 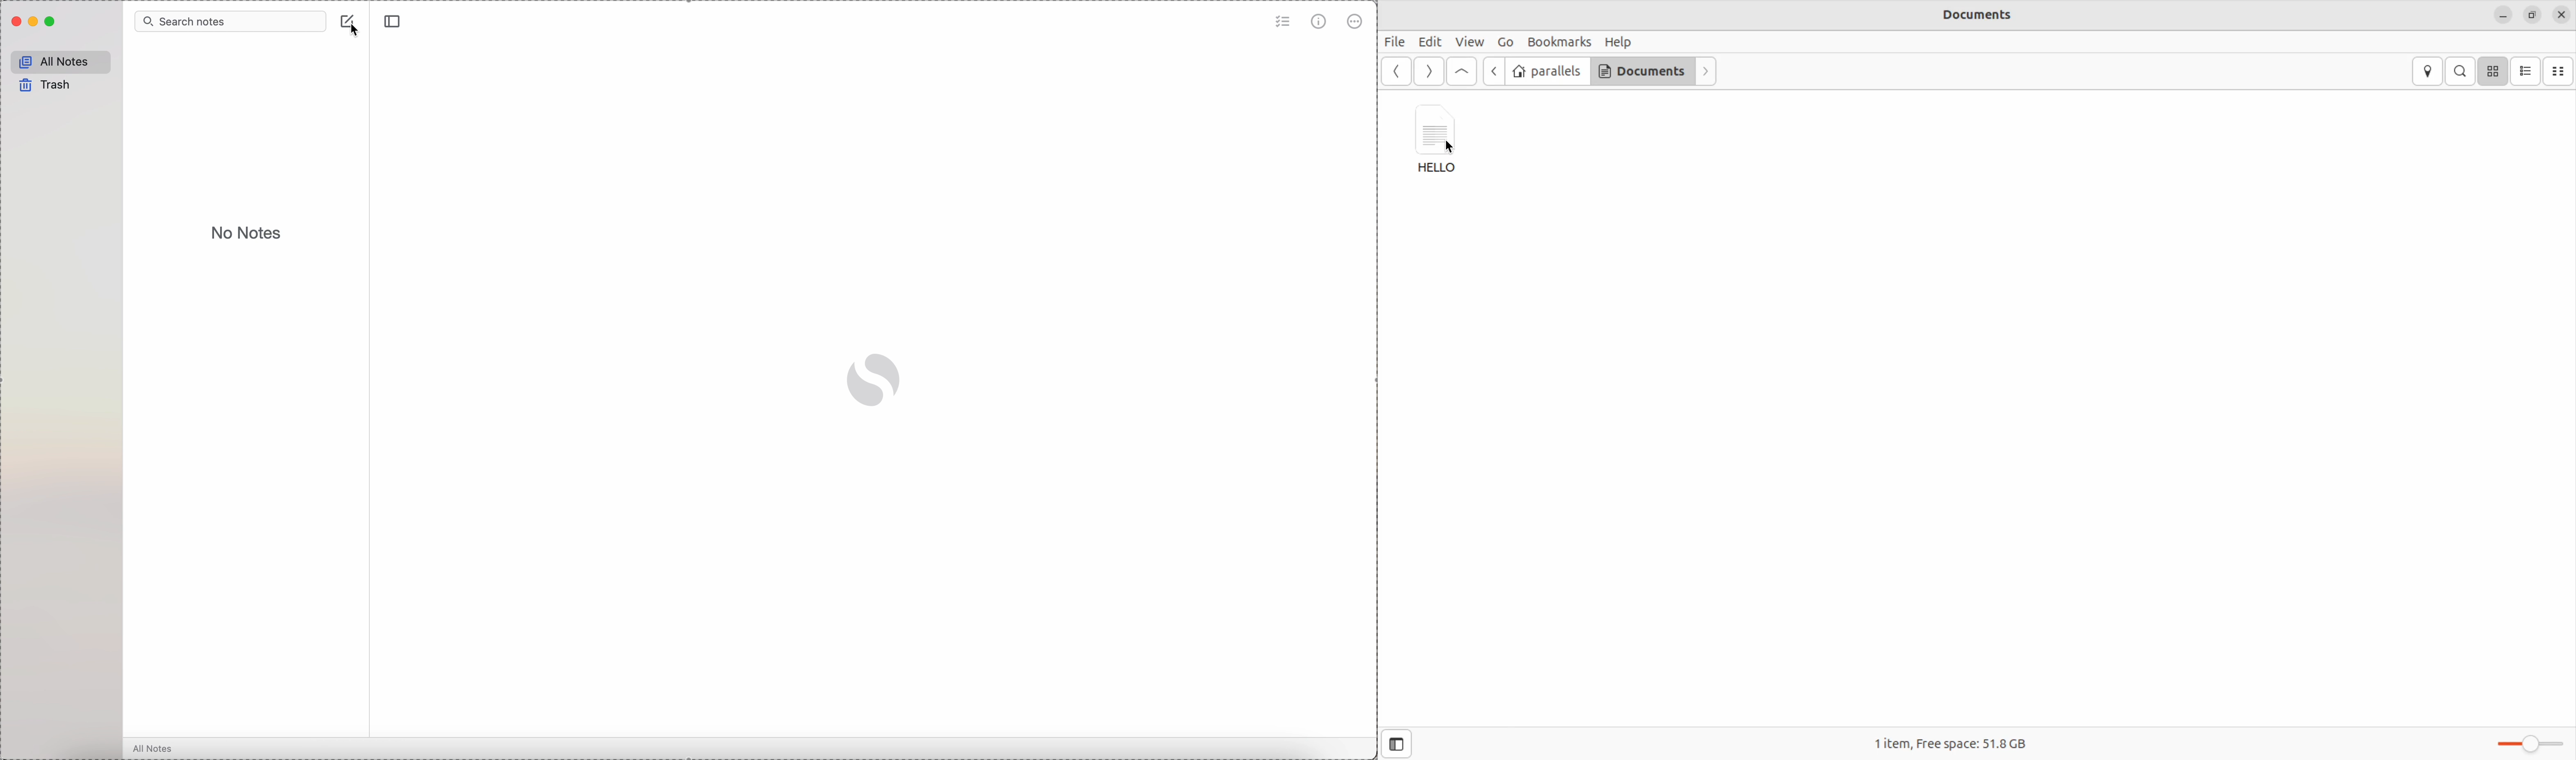 What do you see at coordinates (1356, 22) in the screenshot?
I see `more options` at bounding box center [1356, 22].